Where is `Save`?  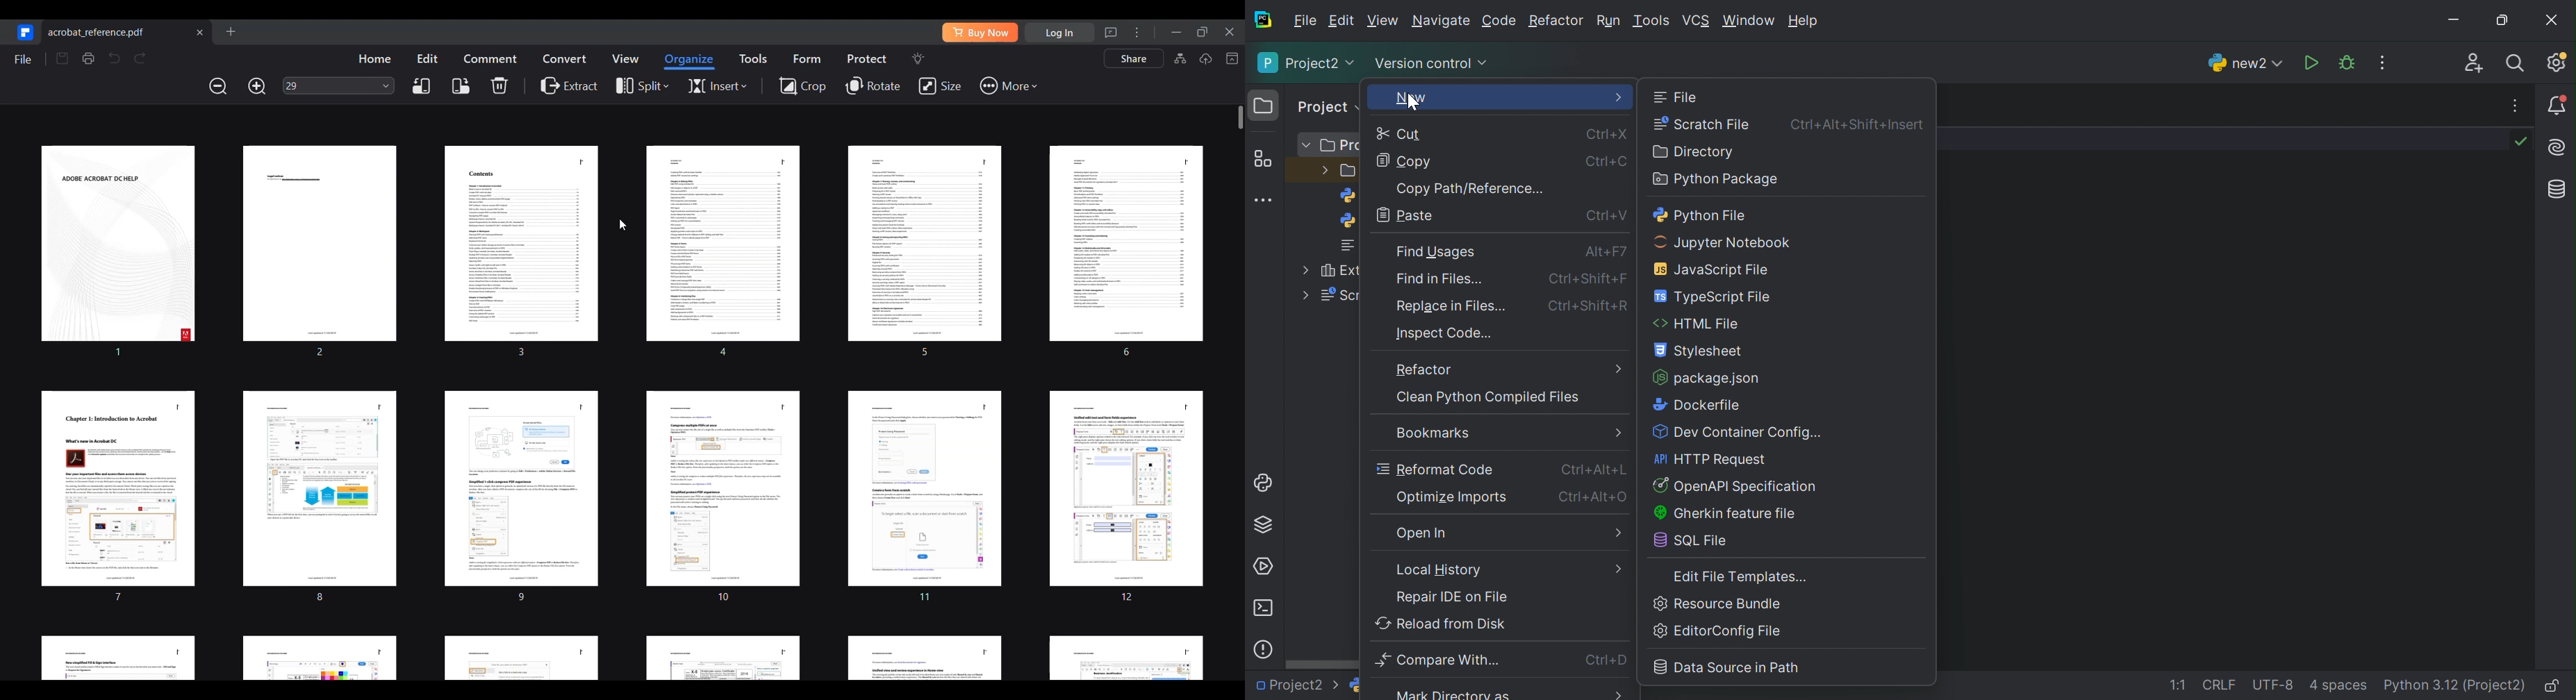
Save is located at coordinates (62, 58).